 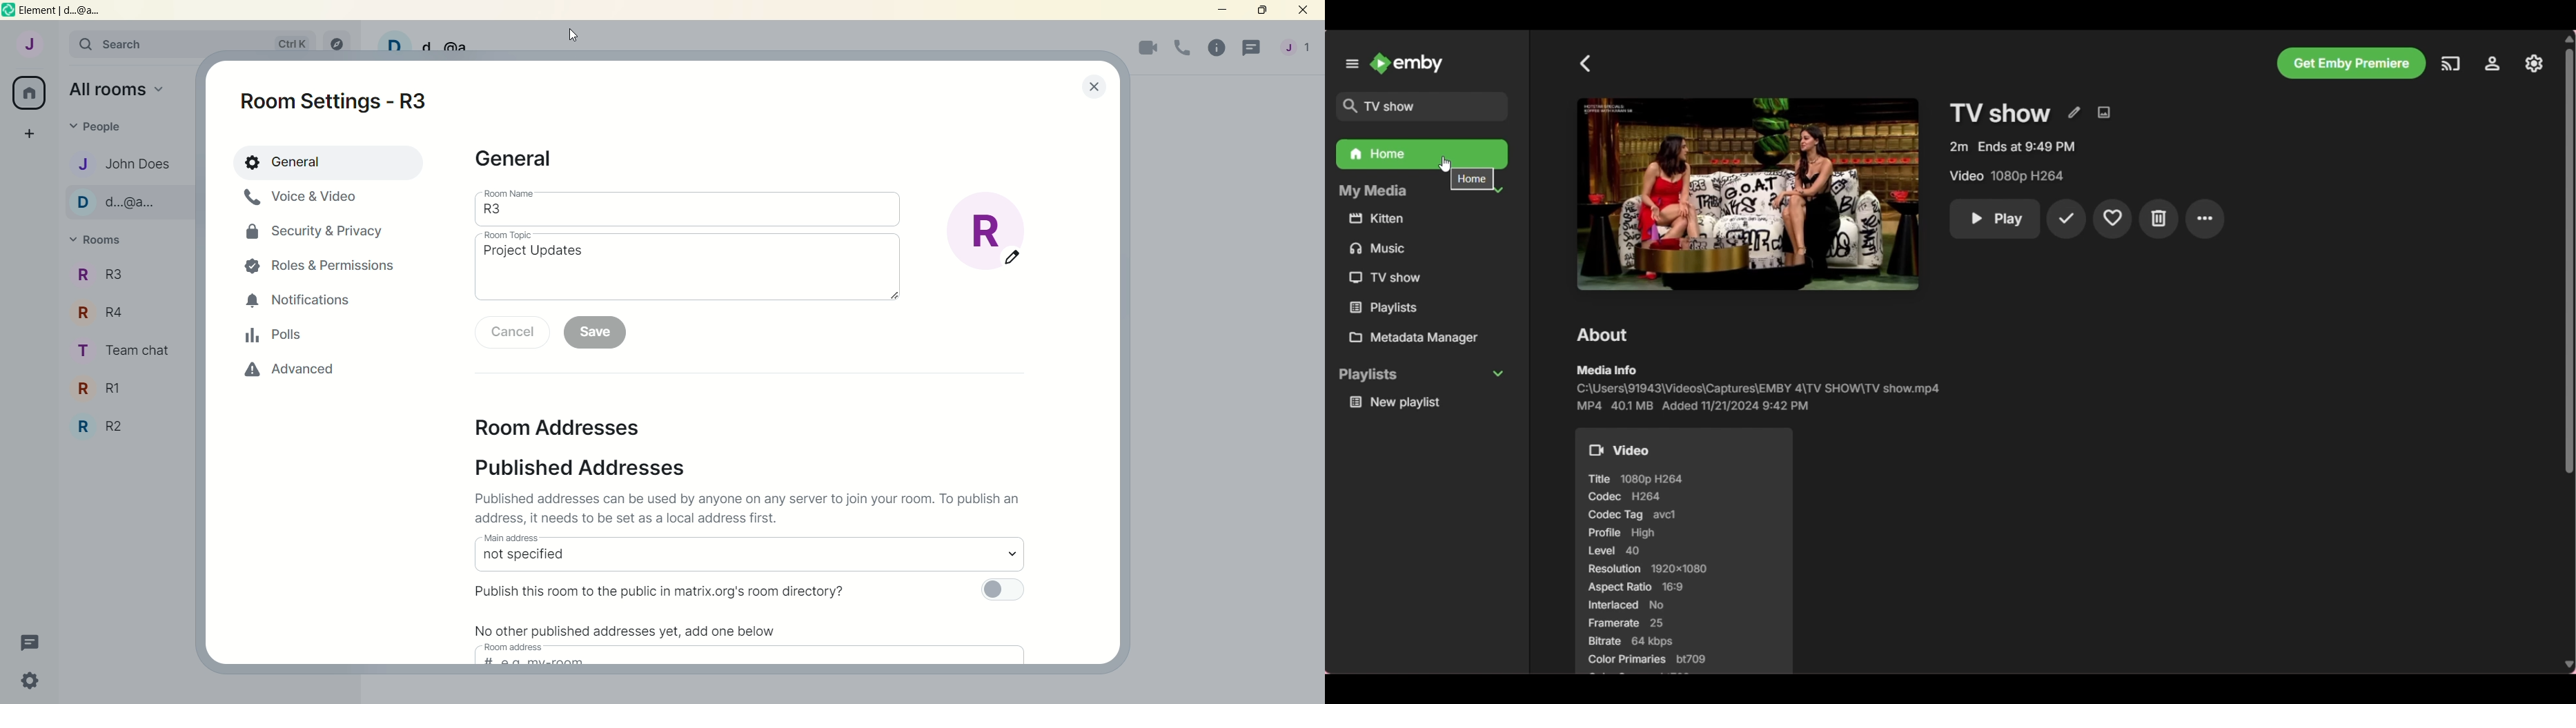 I want to click on quick settings, so click(x=35, y=682).